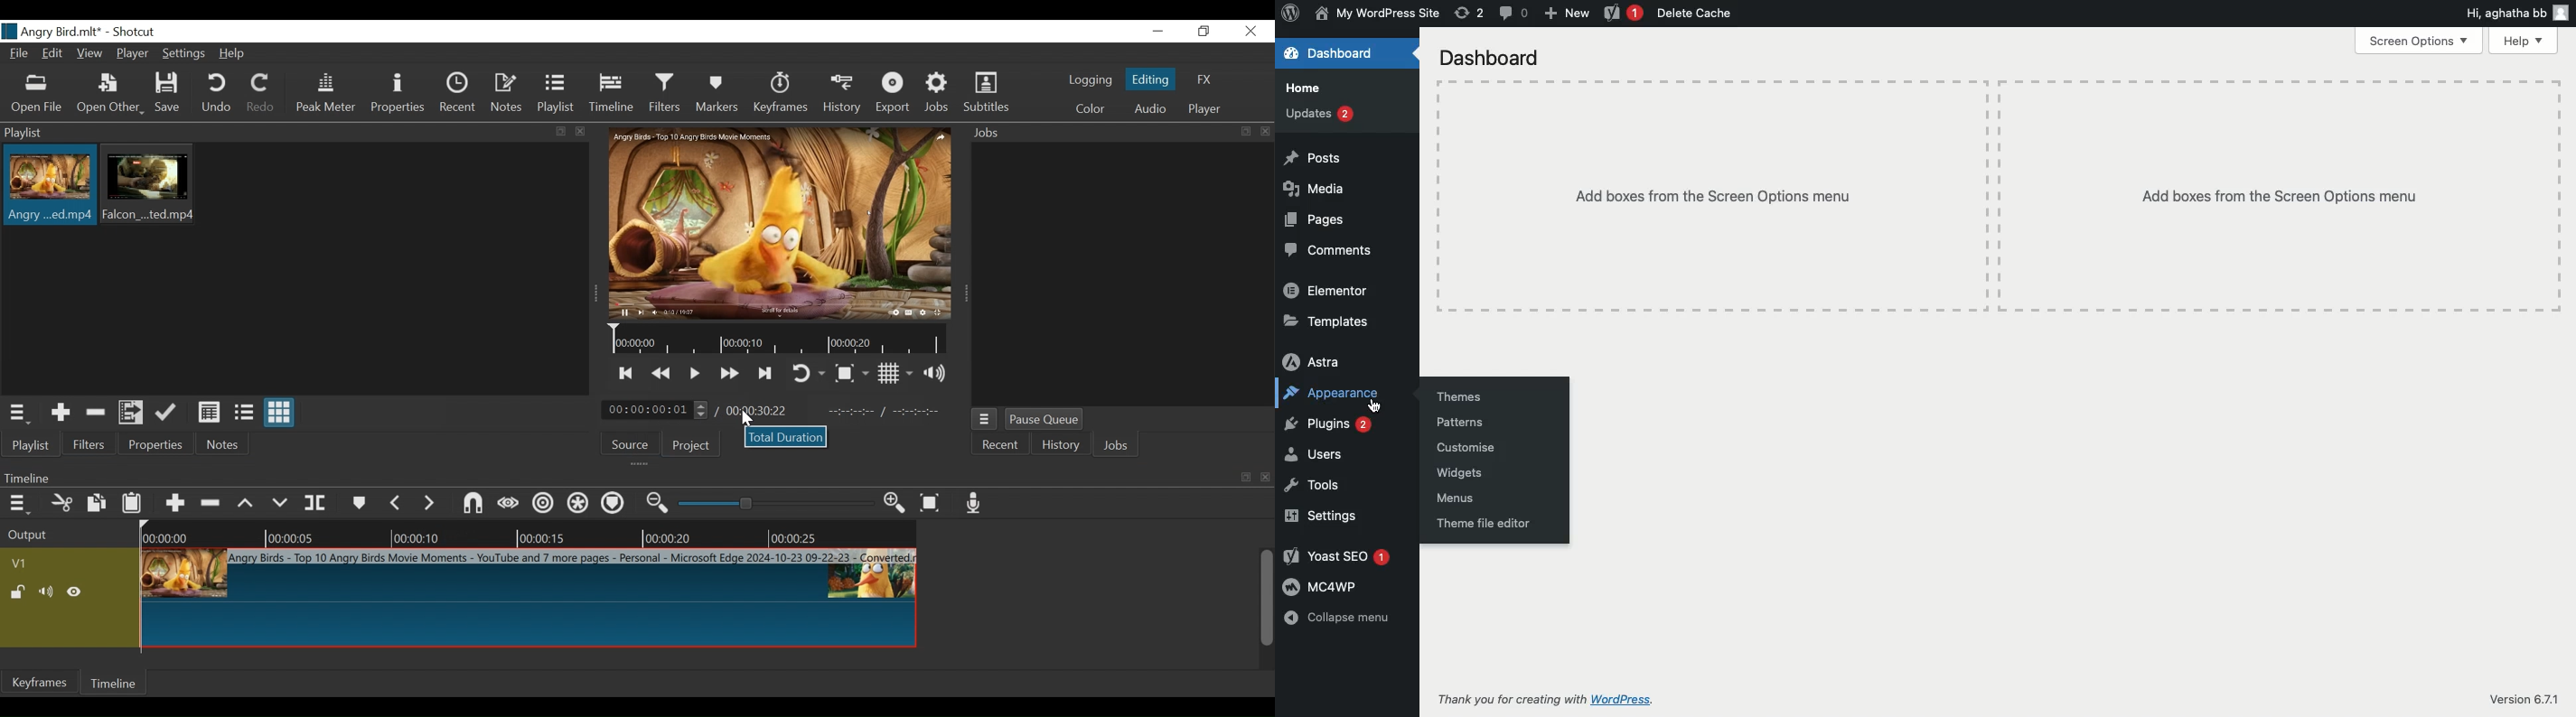 The image size is (2576, 728). What do you see at coordinates (222, 444) in the screenshot?
I see `Notes` at bounding box center [222, 444].